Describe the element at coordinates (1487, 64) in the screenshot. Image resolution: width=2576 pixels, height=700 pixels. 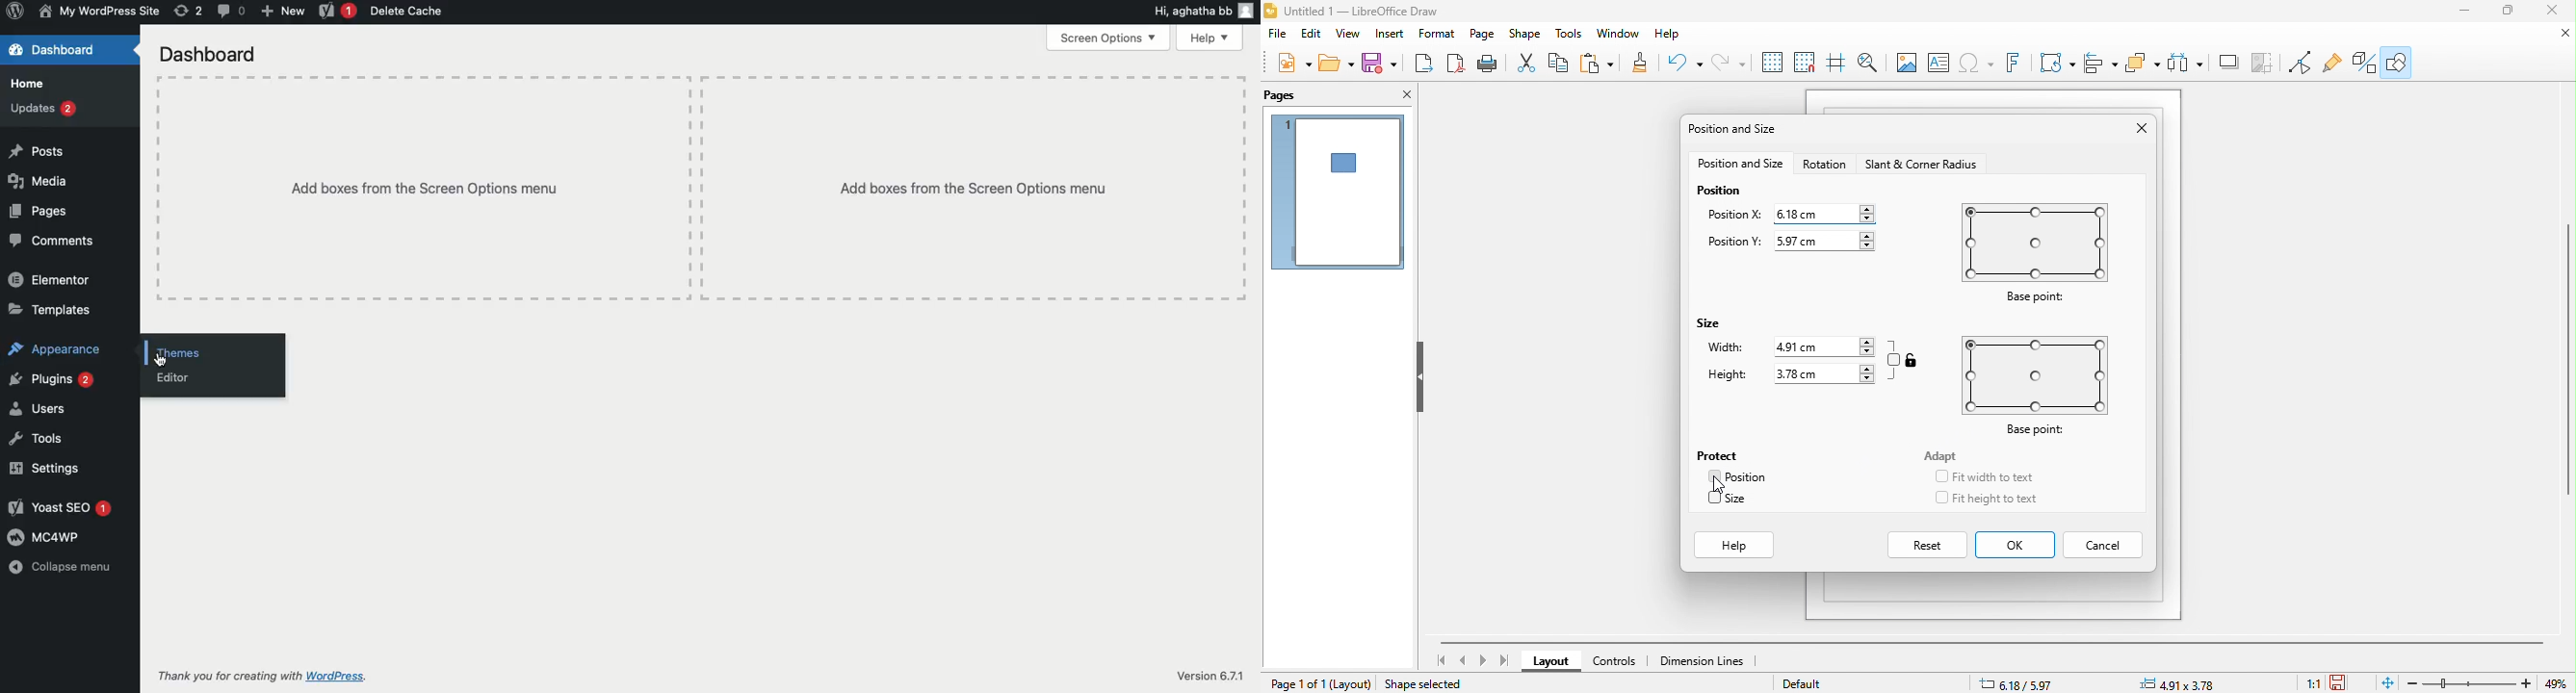
I see `print` at that location.